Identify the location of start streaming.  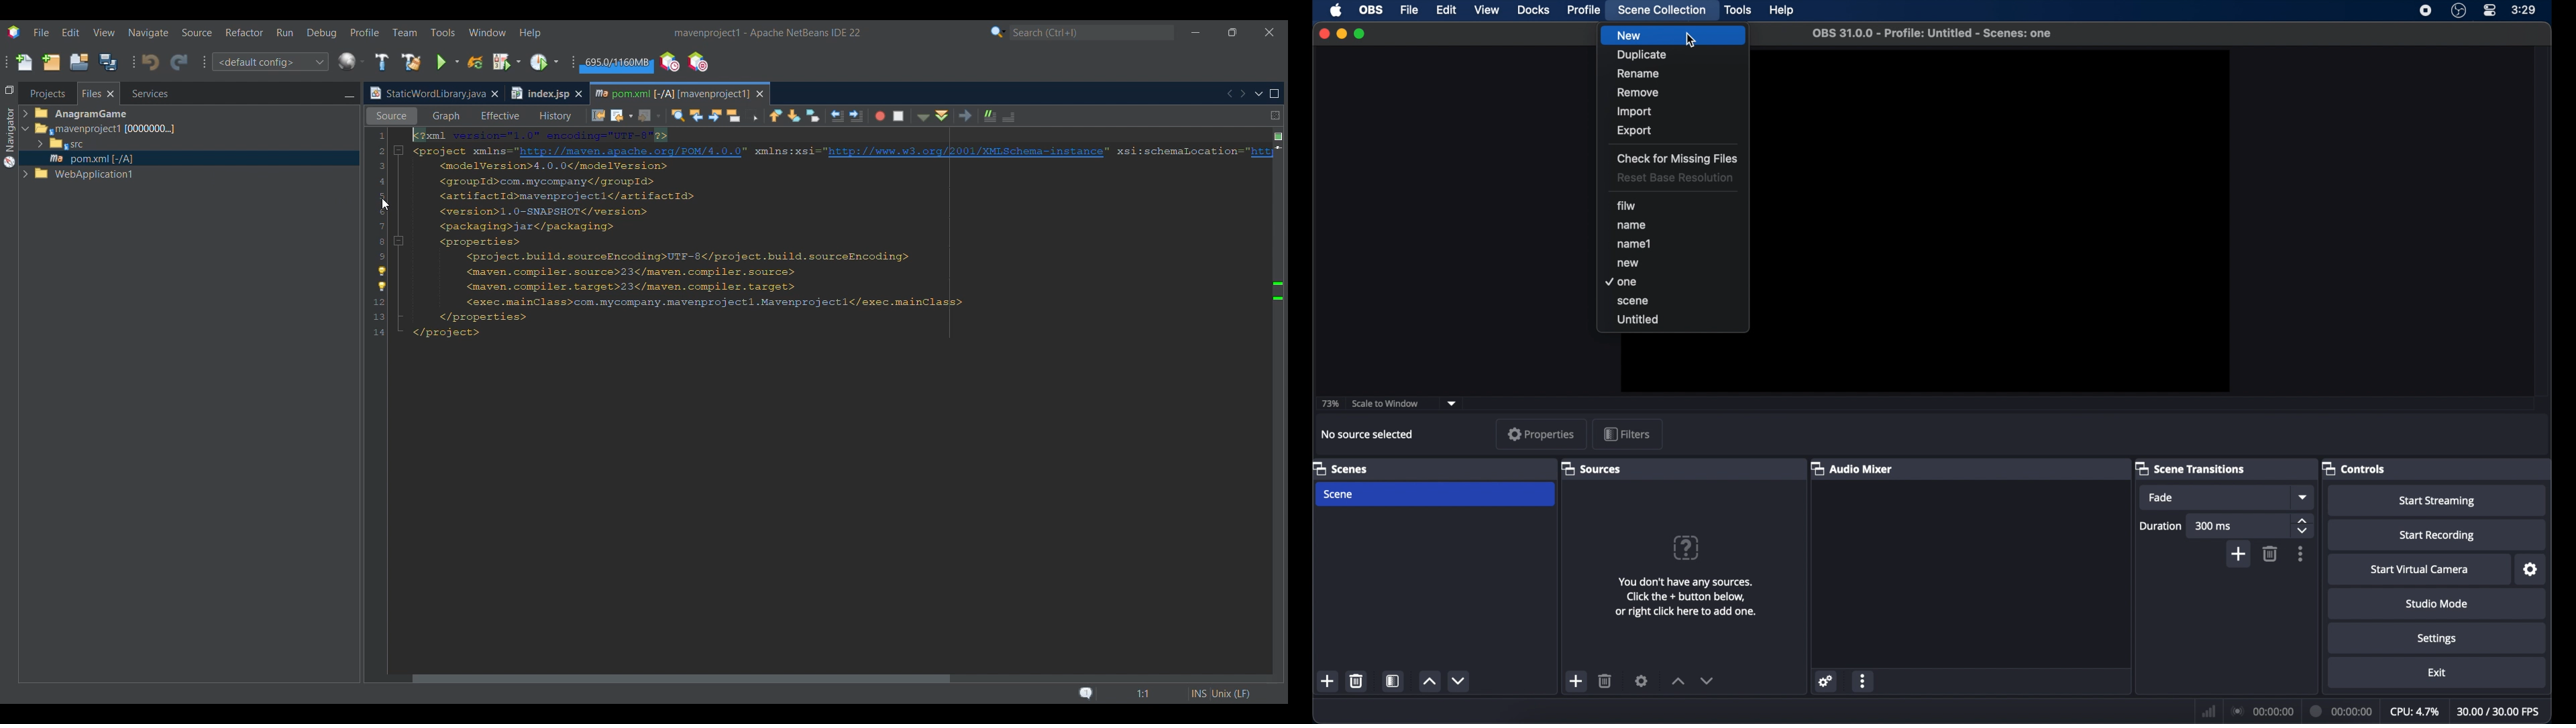
(2436, 501).